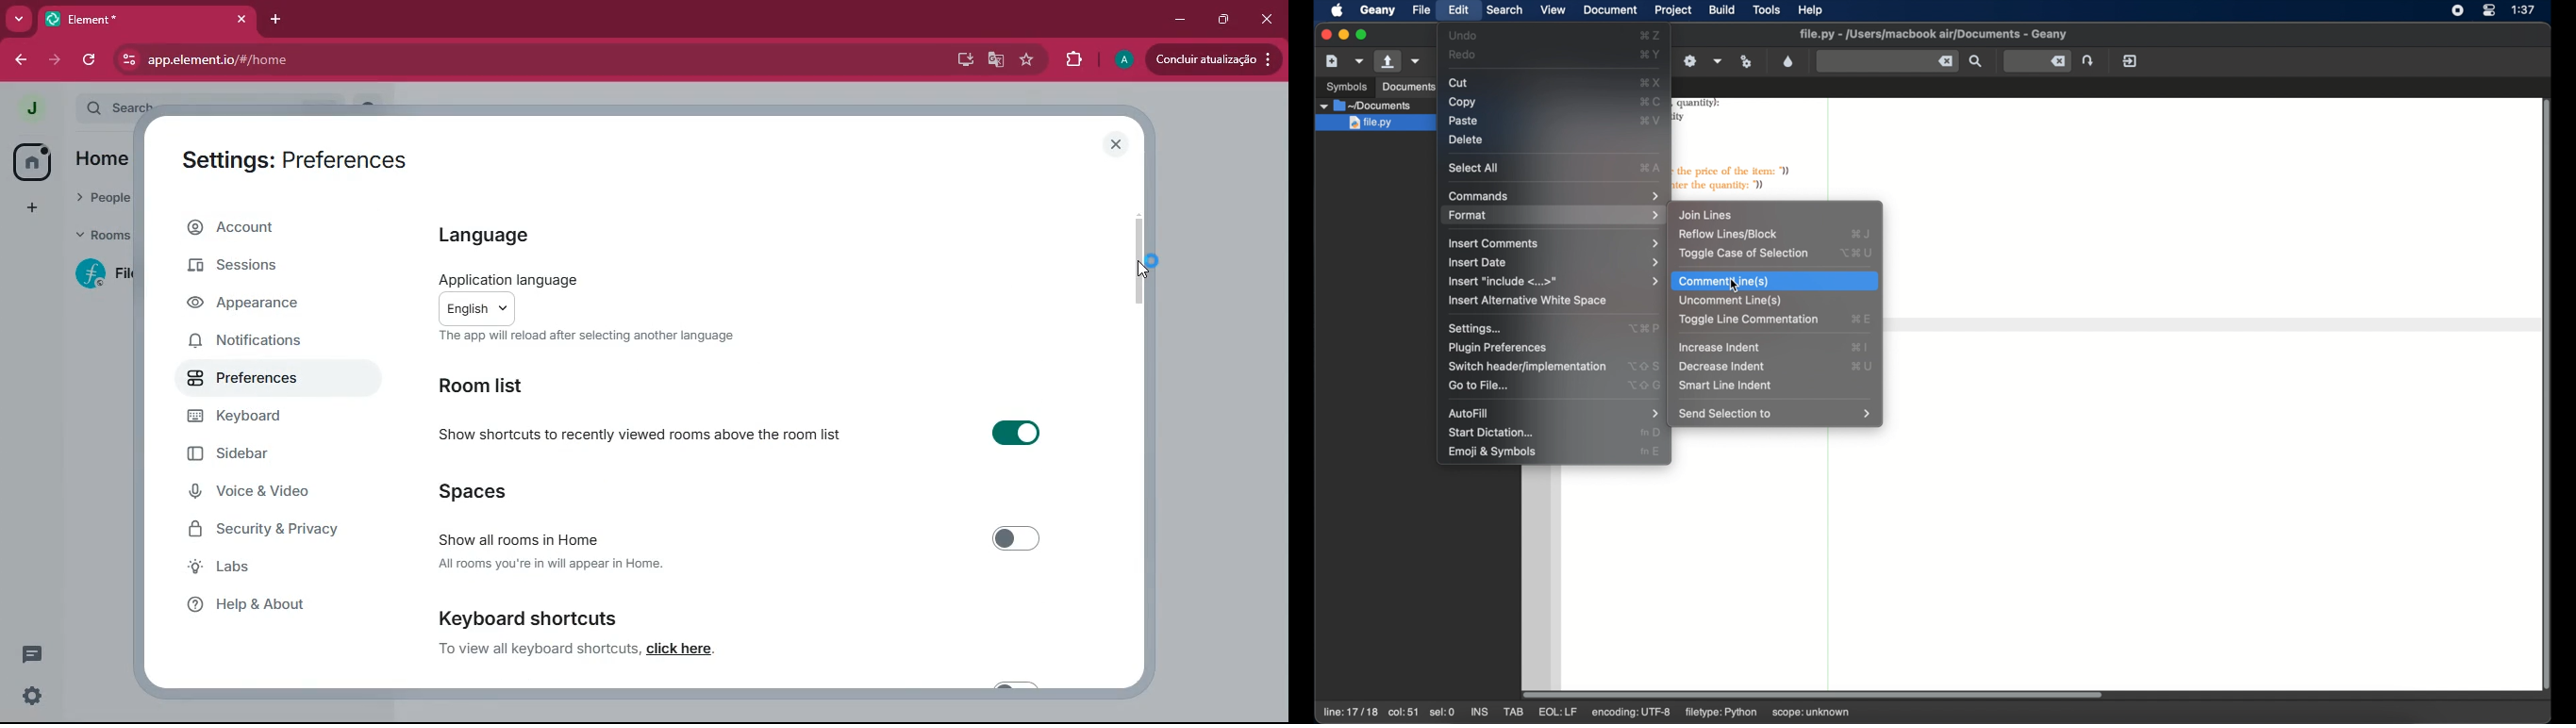 The width and height of the screenshot is (2576, 728). What do you see at coordinates (87, 60) in the screenshot?
I see `refresh` at bounding box center [87, 60].